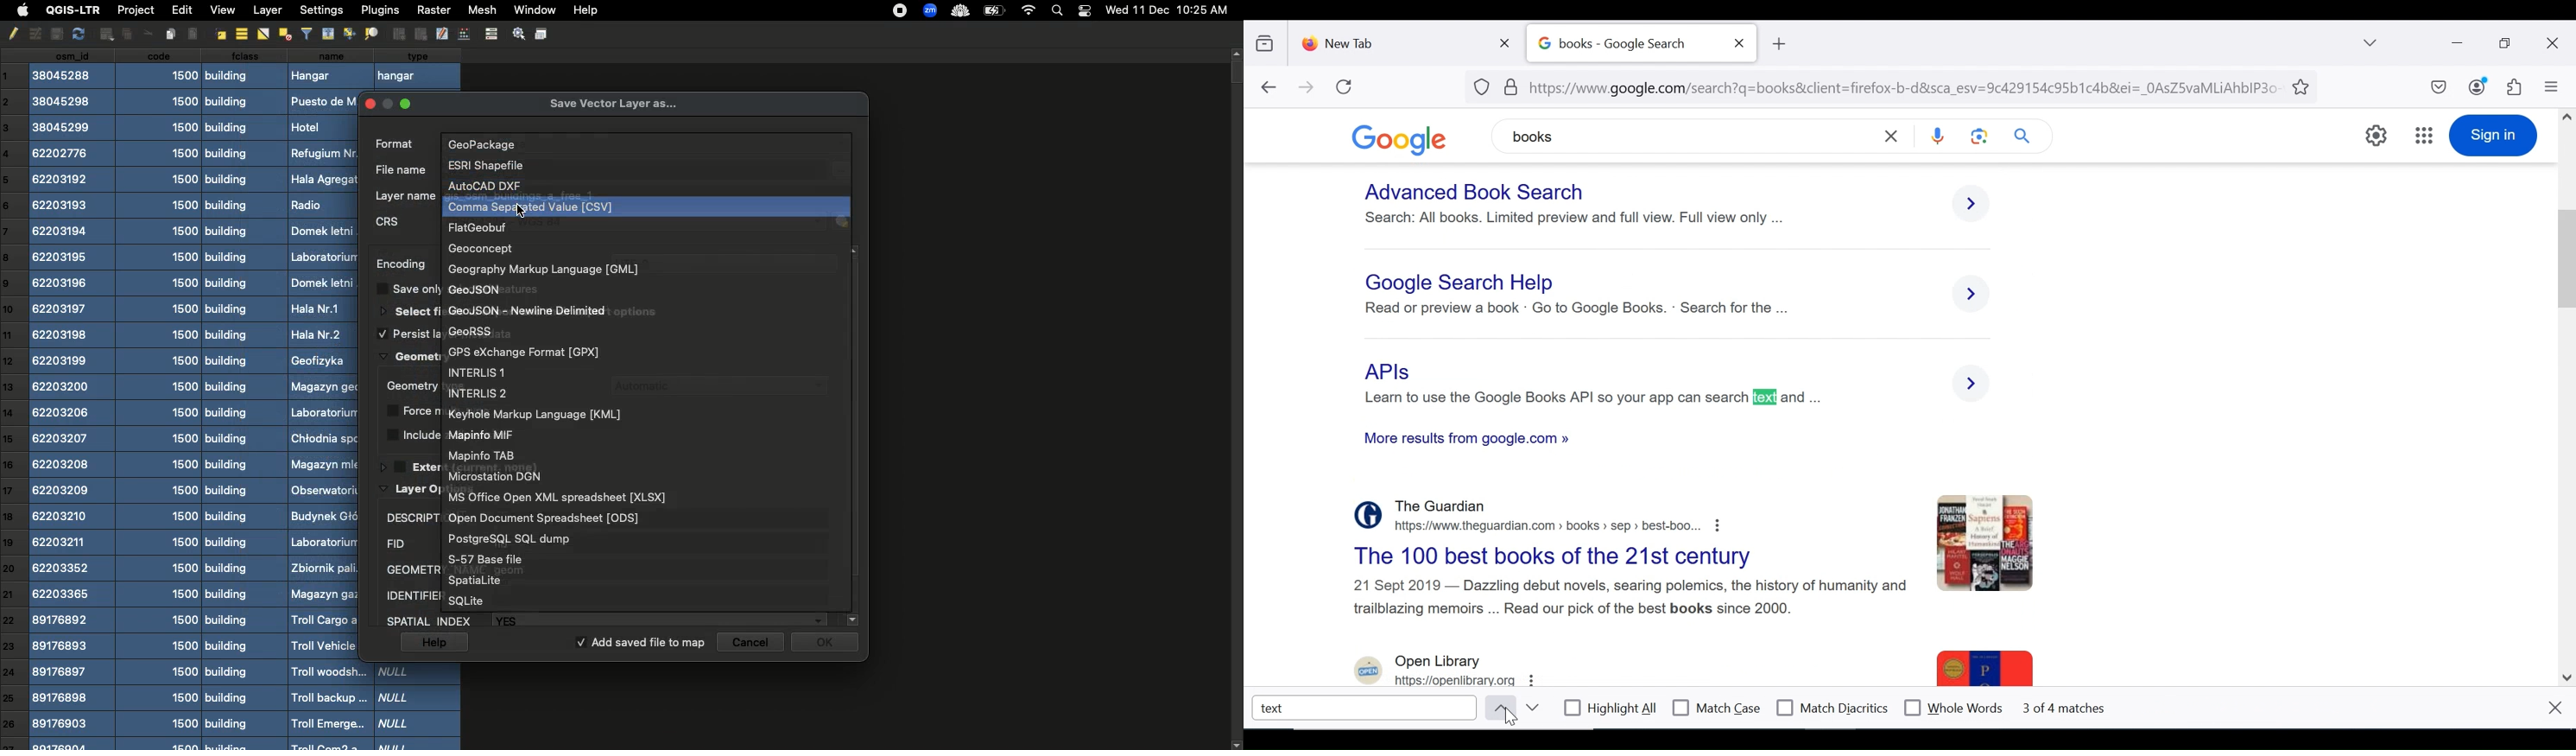 This screenshot has width=2576, height=756. I want to click on Spatialite, so click(473, 579).